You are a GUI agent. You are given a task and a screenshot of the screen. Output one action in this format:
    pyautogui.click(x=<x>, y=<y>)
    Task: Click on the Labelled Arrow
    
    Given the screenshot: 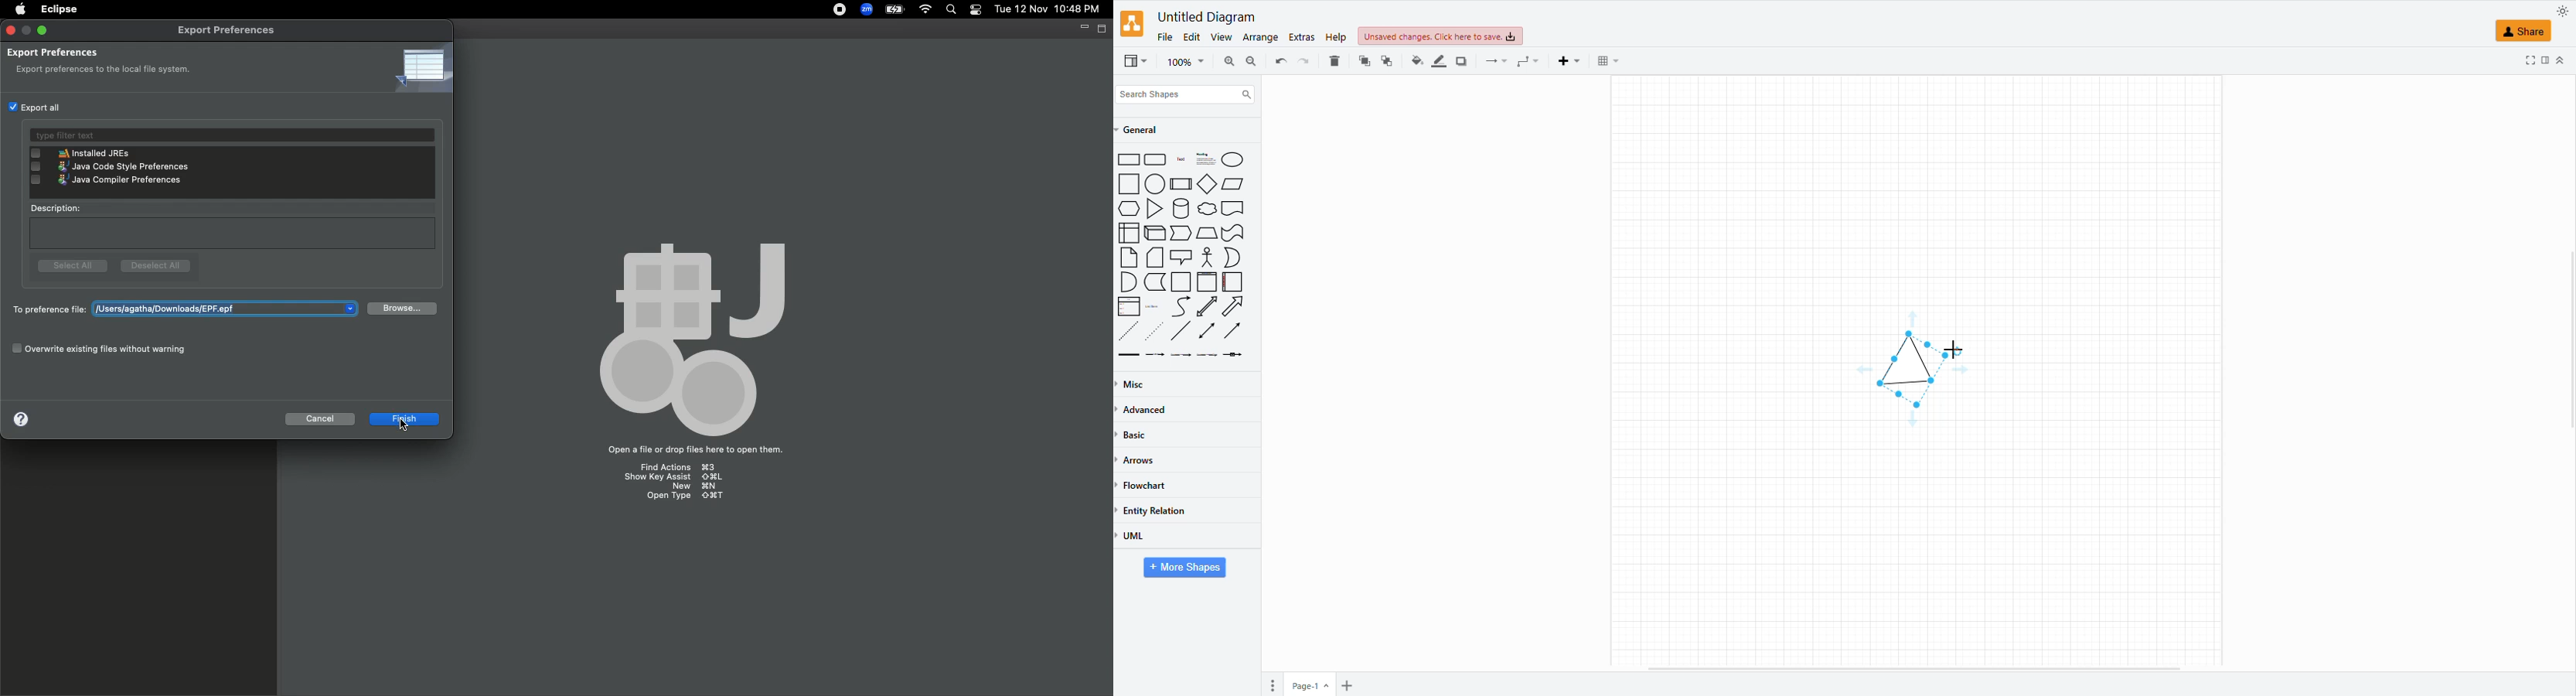 What is the action you would take?
    pyautogui.click(x=1236, y=356)
    